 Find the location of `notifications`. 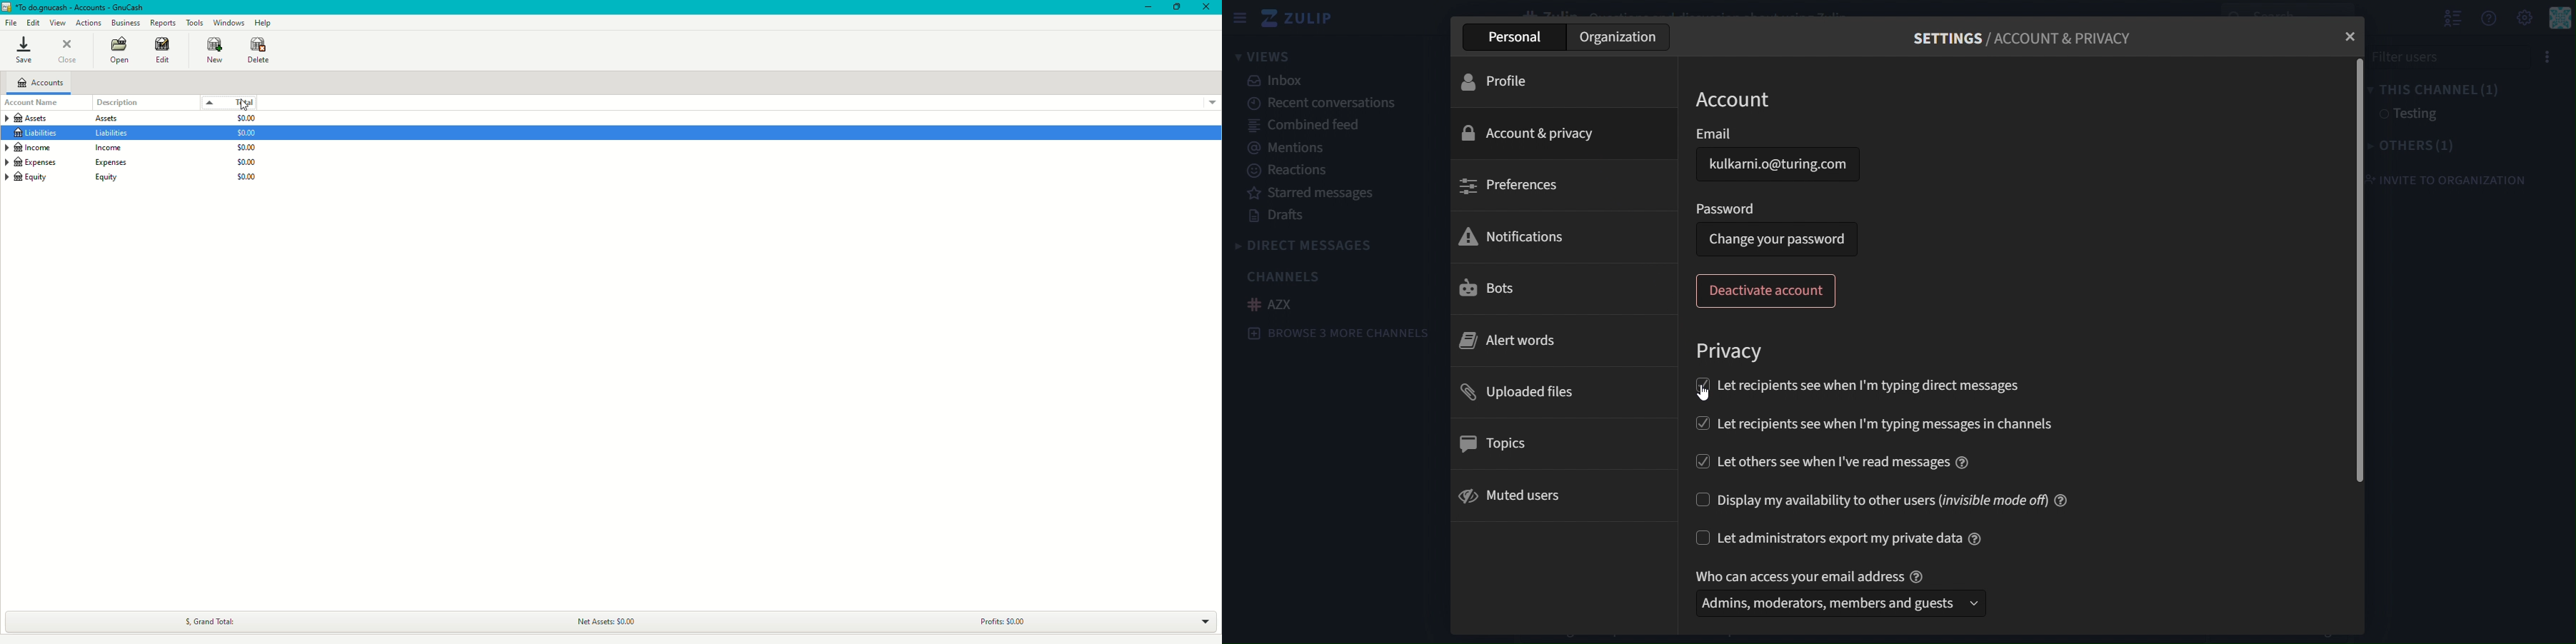

notifications is located at coordinates (1525, 236).